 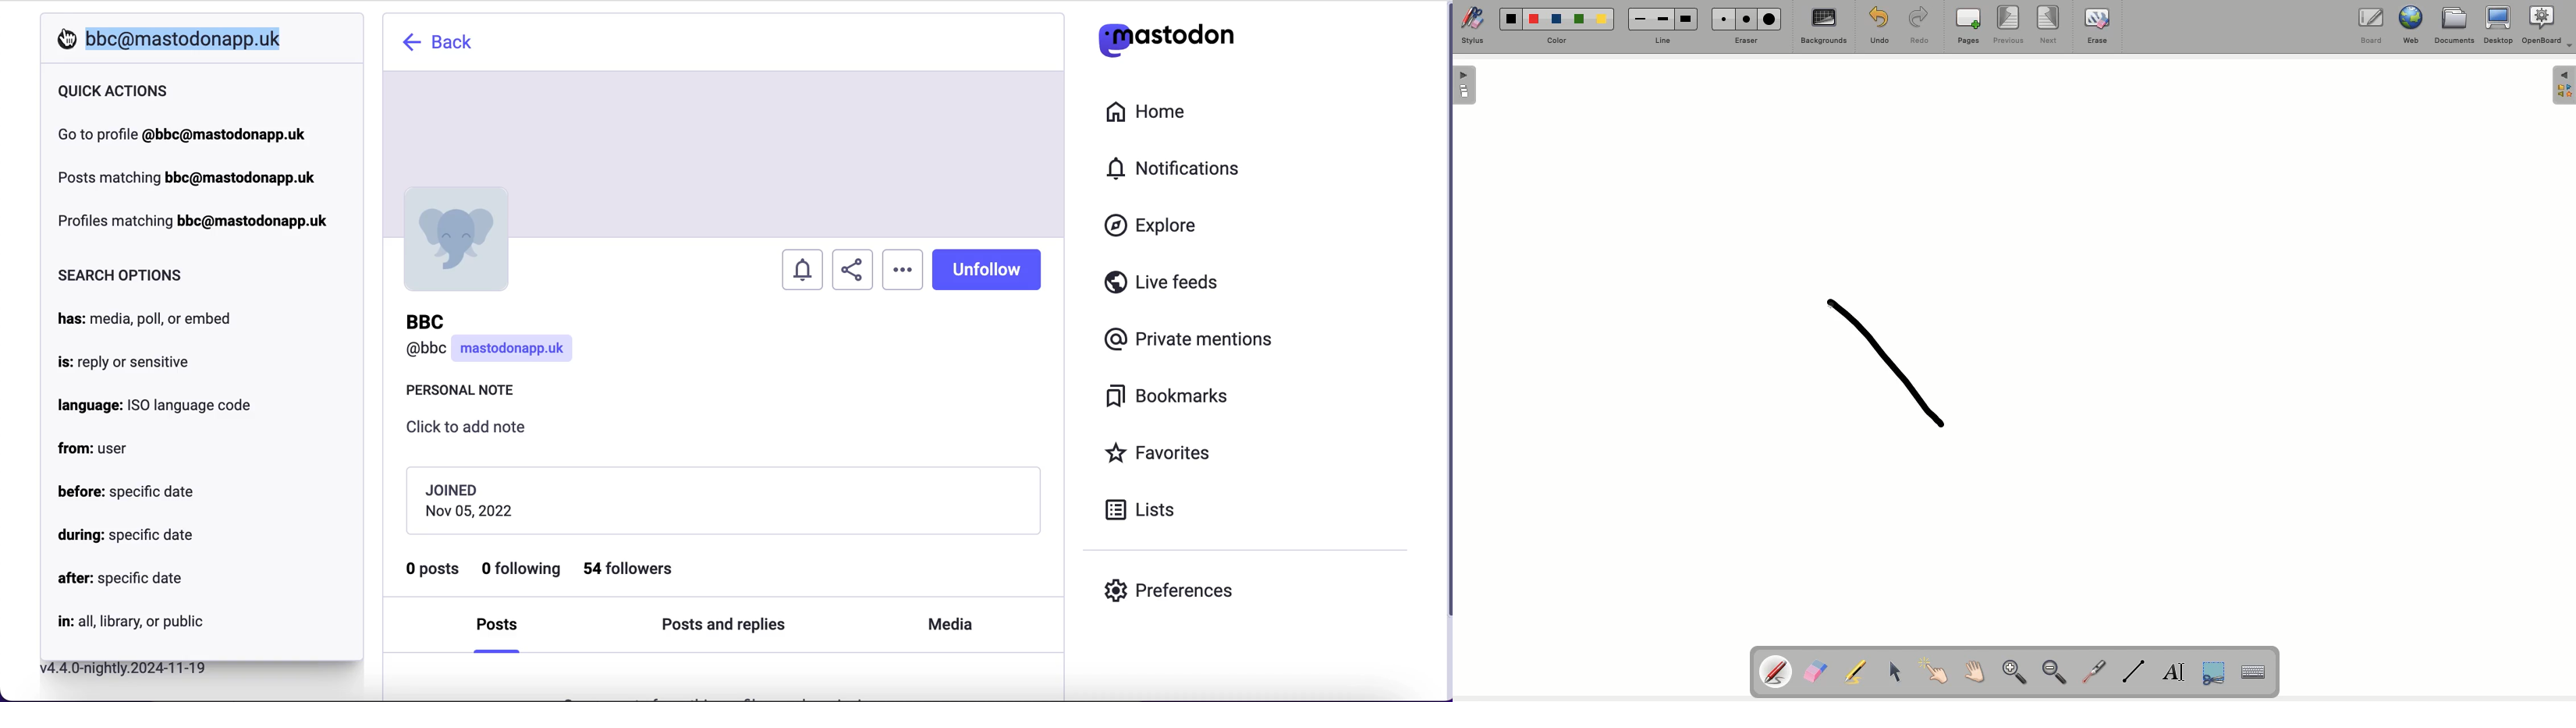 What do you see at coordinates (1535, 21) in the screenshot?
I see `Red` at bounding box center [1535, 21].